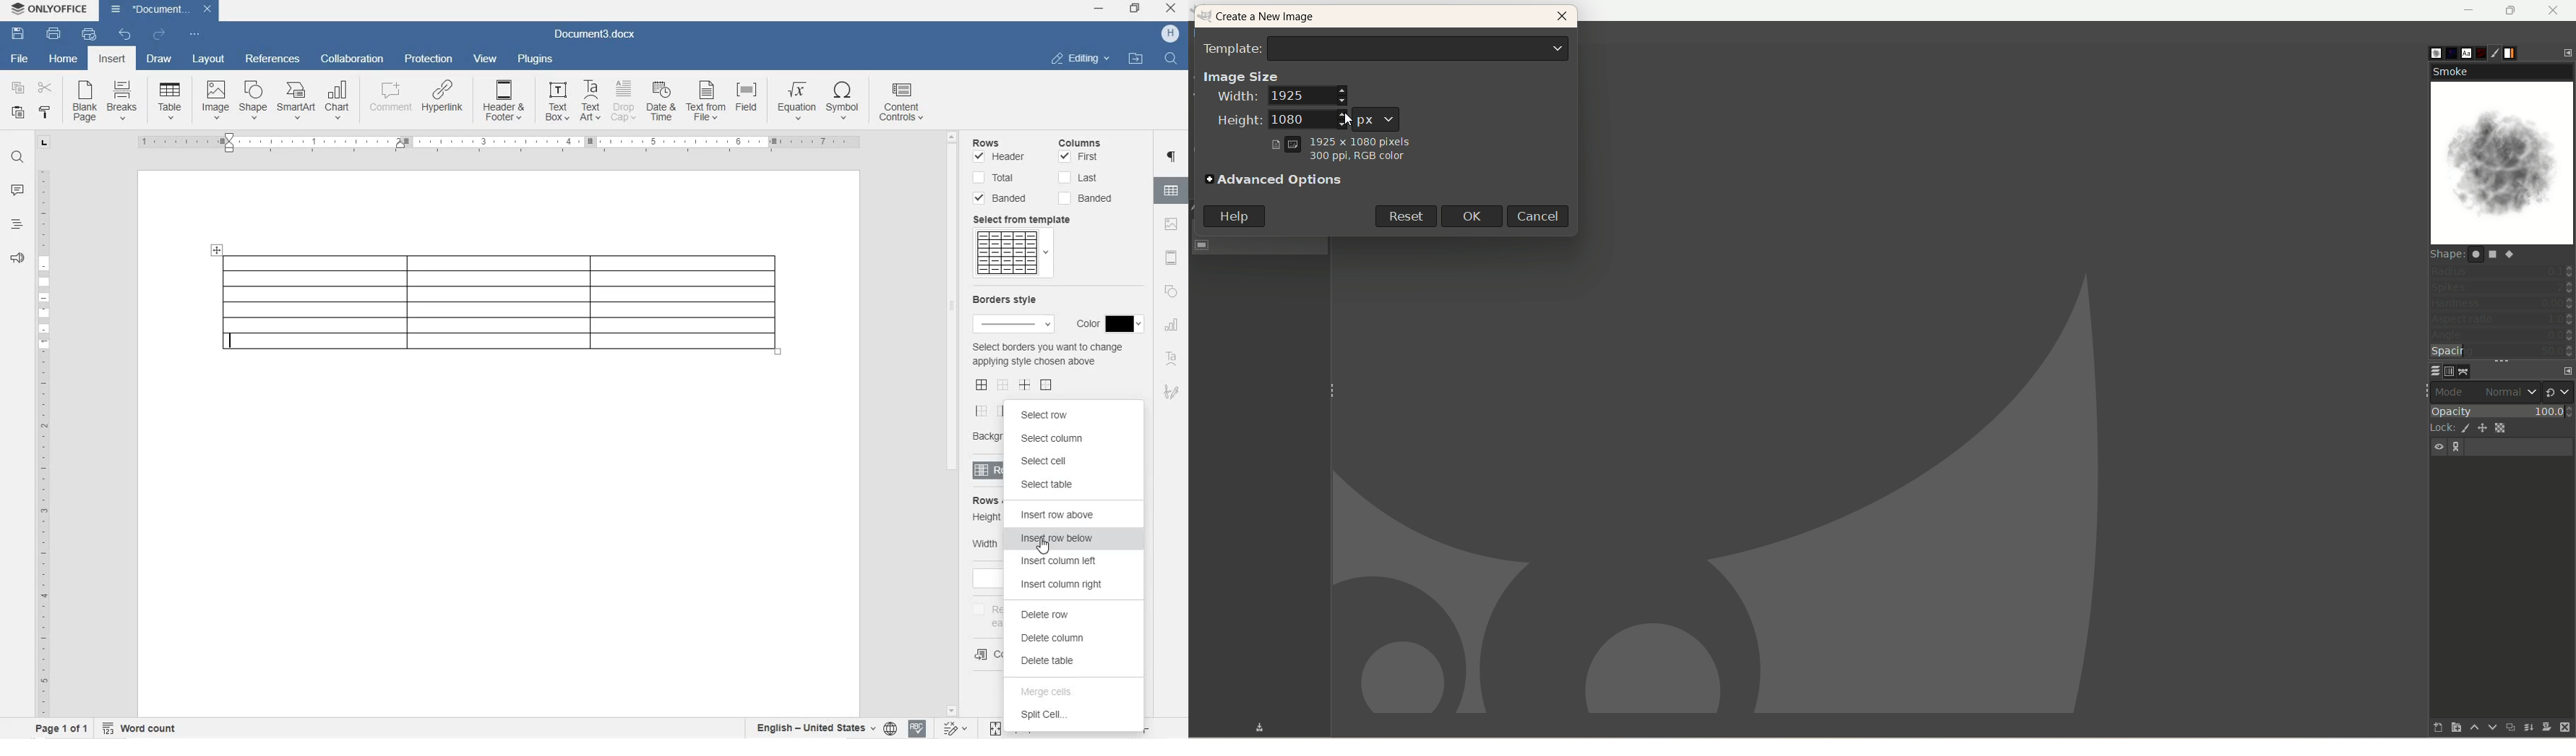 The height and width of the screenshot is (756, 2576). Describe the element at coordinates (951, 425) in the screenshot. I see `SCROLLBAR` at that location.